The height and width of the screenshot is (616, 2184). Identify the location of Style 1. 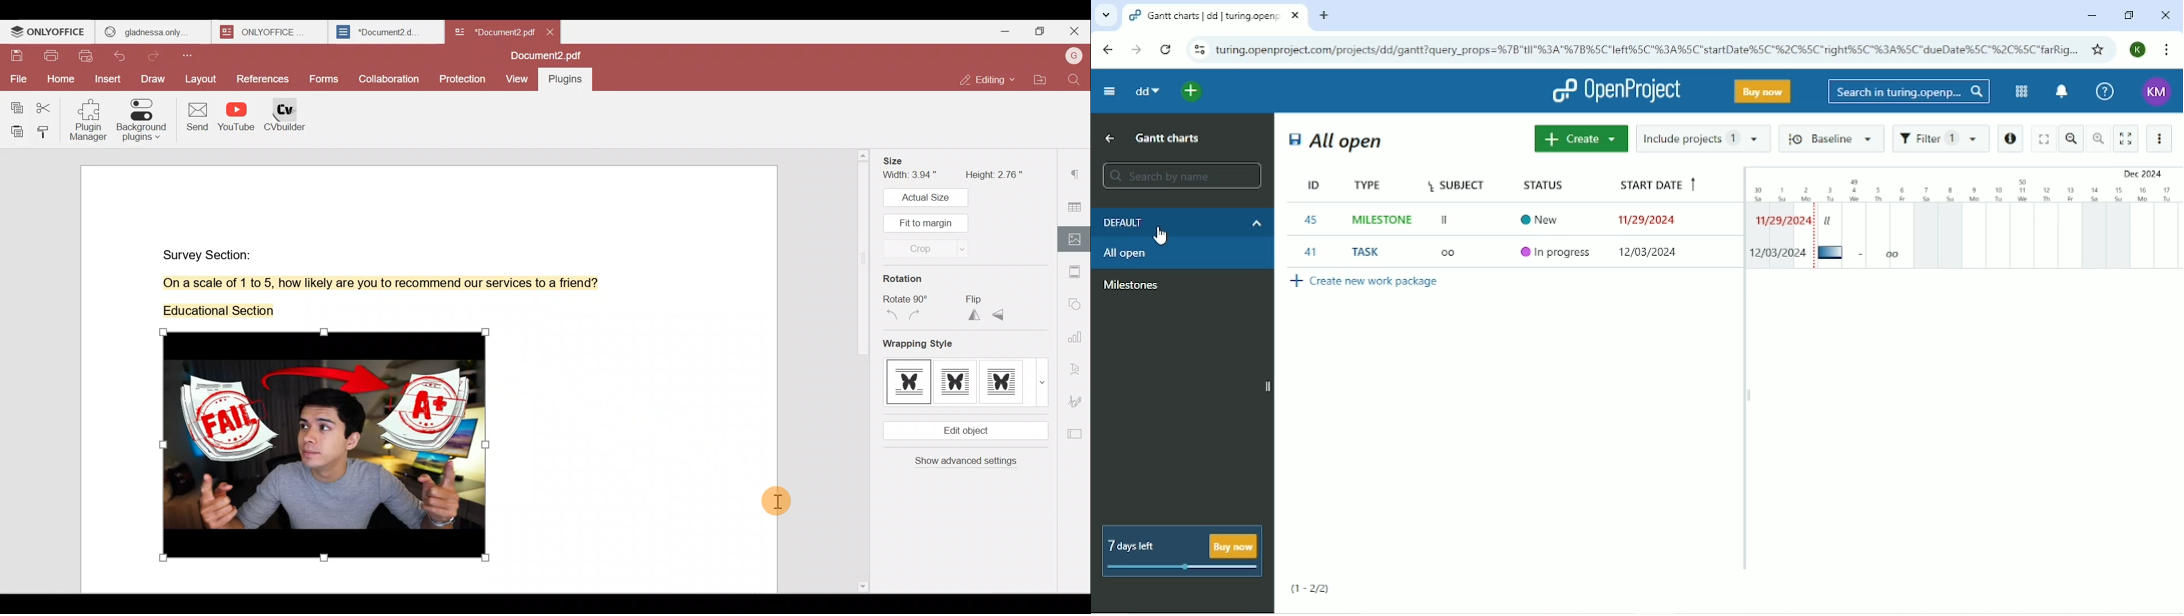
(907, 382).